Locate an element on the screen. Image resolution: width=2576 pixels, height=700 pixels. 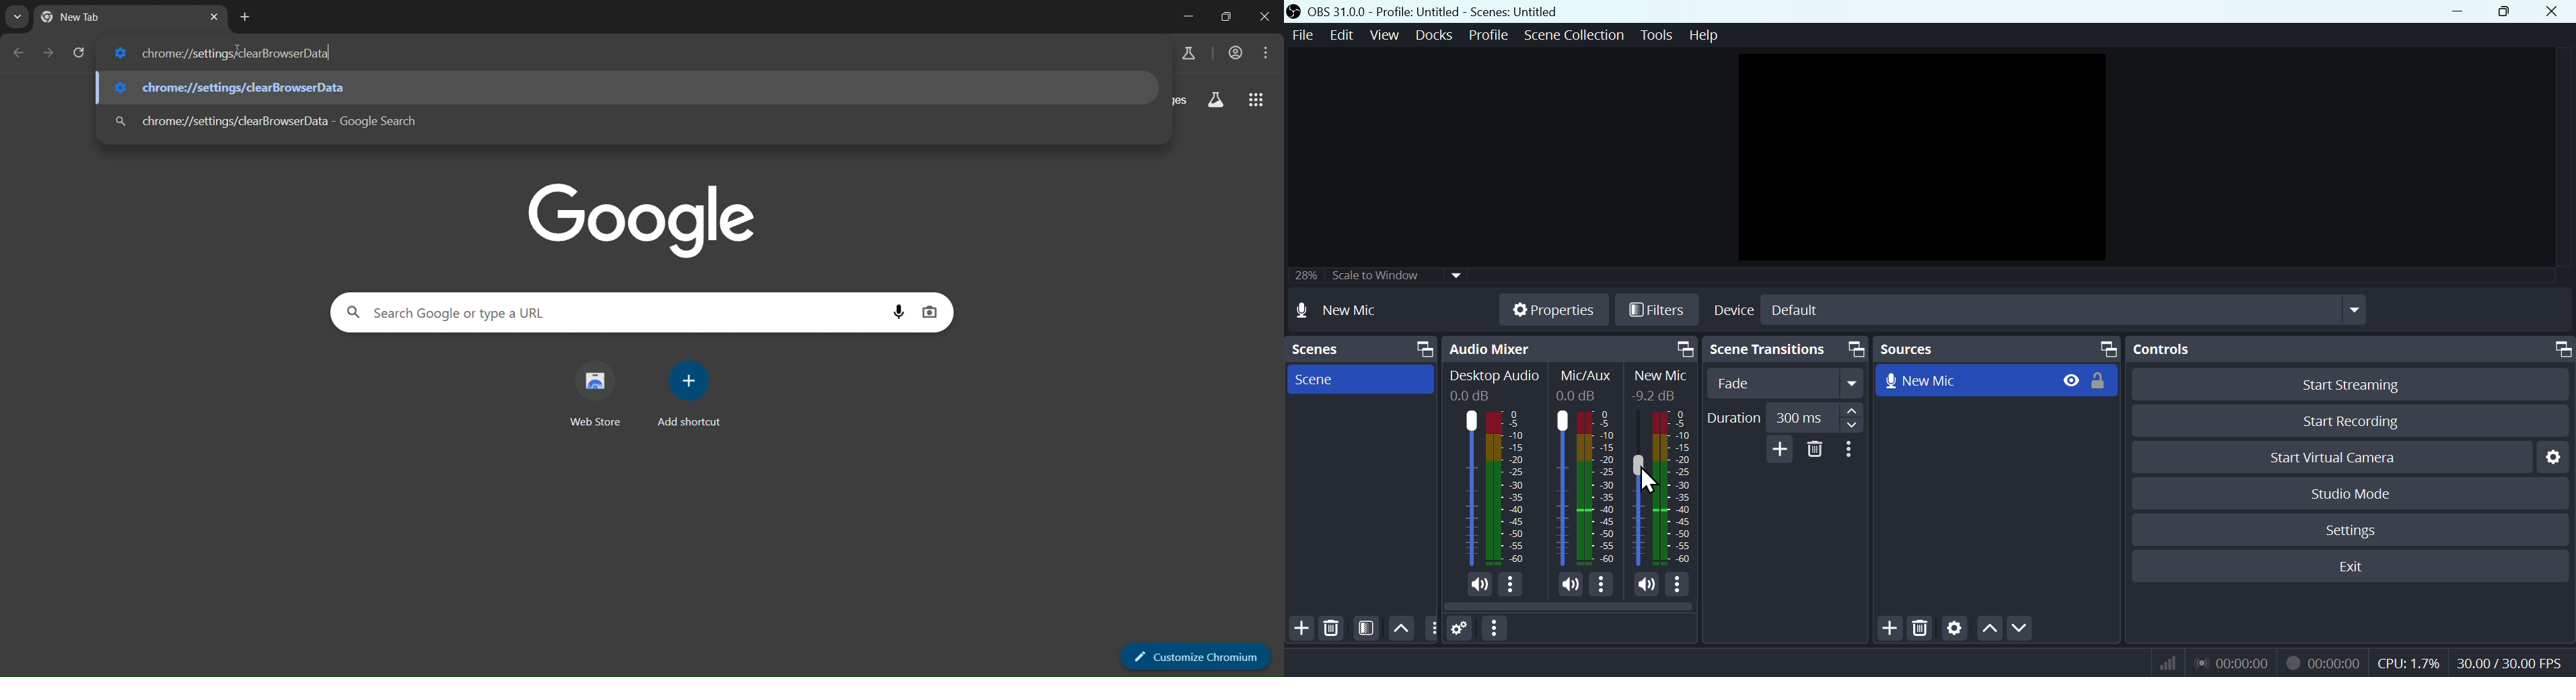
Duration is located at coordinates (1783, 418).